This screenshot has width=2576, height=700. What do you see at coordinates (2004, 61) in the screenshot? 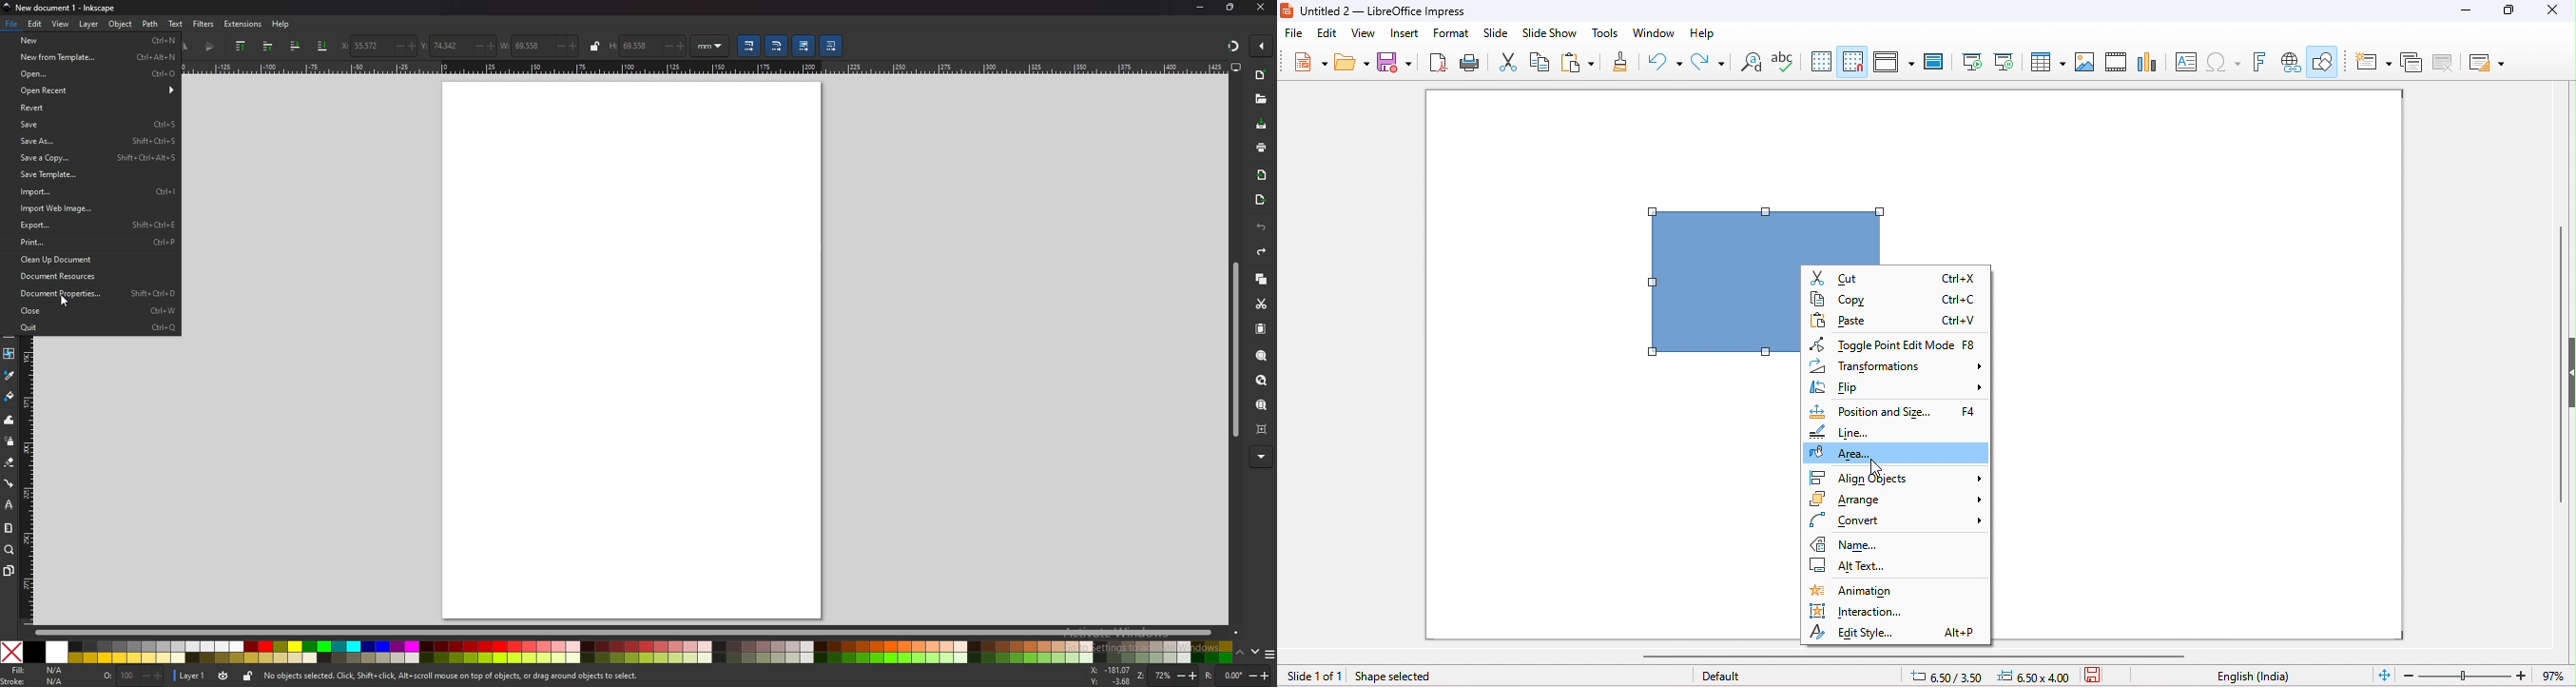
I see `start from current` at bounding box center [2004, 61].